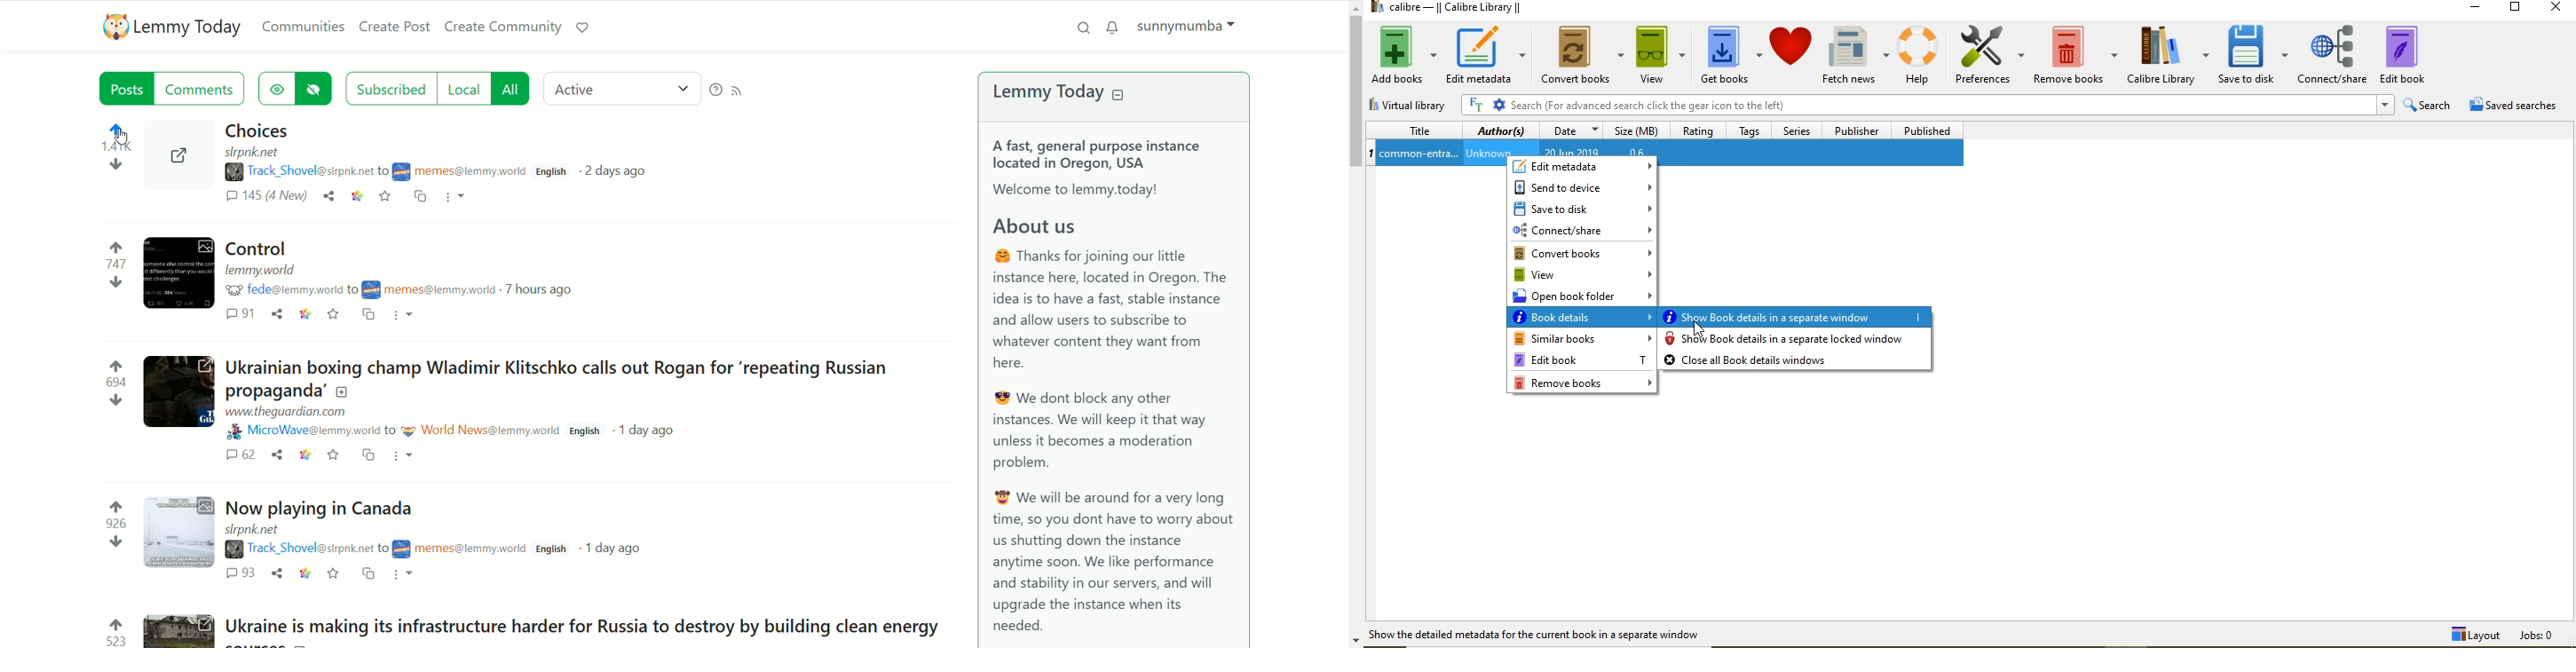 The width and height of the screenshot is (2576, 672). Describe the element at coordinates (1991, 54) in the screenshot. I see `preferences` at that location.